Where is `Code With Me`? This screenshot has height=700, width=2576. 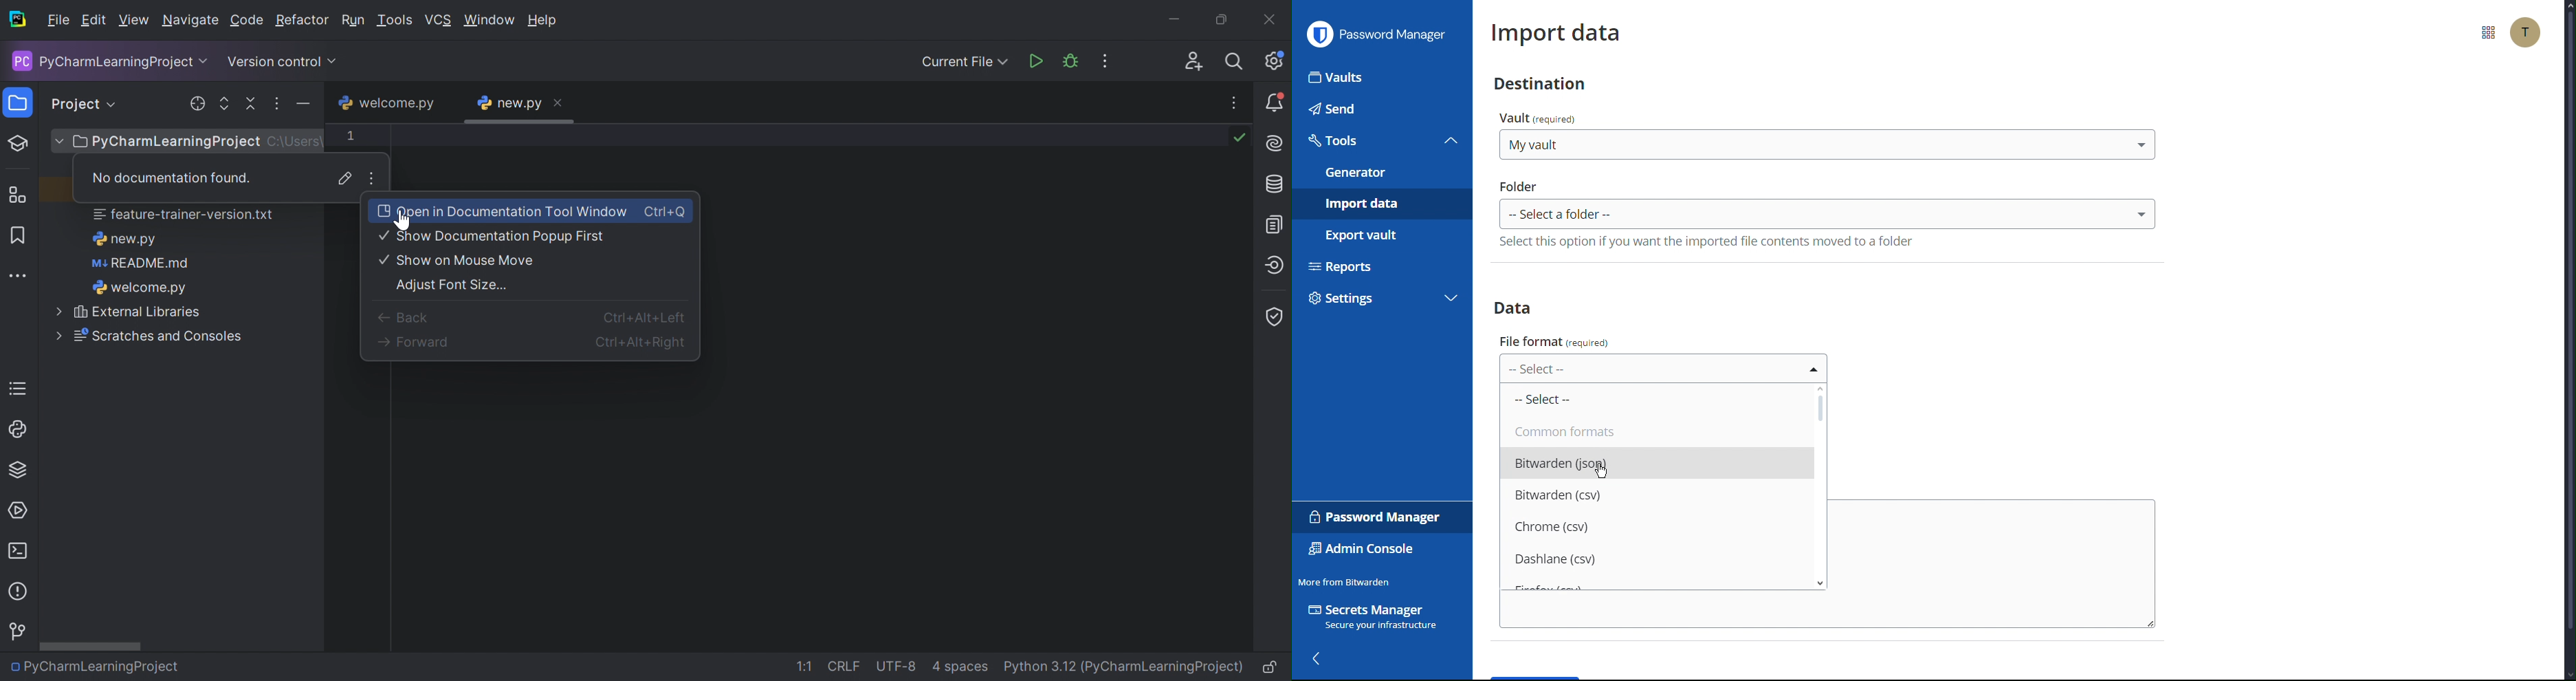 Code With Me is located at coordinates (1194, 61).